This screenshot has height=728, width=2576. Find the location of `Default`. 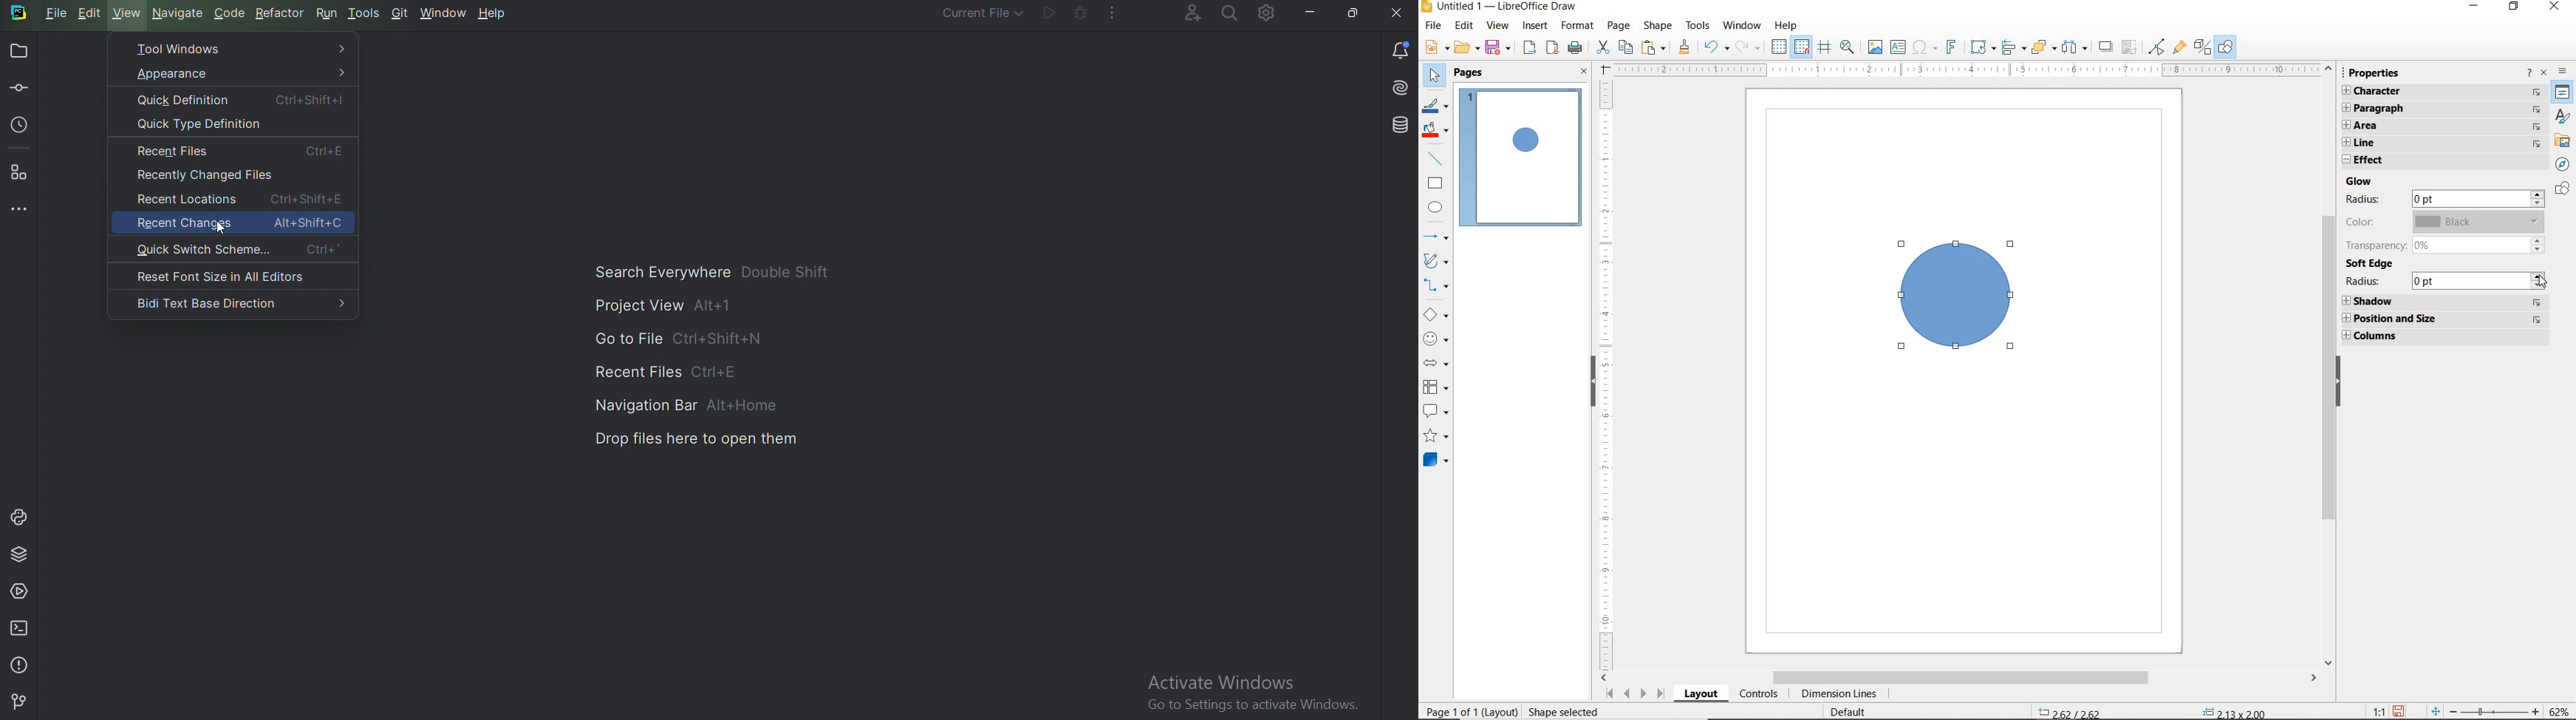

Default is located at coordinates (1857, 712).